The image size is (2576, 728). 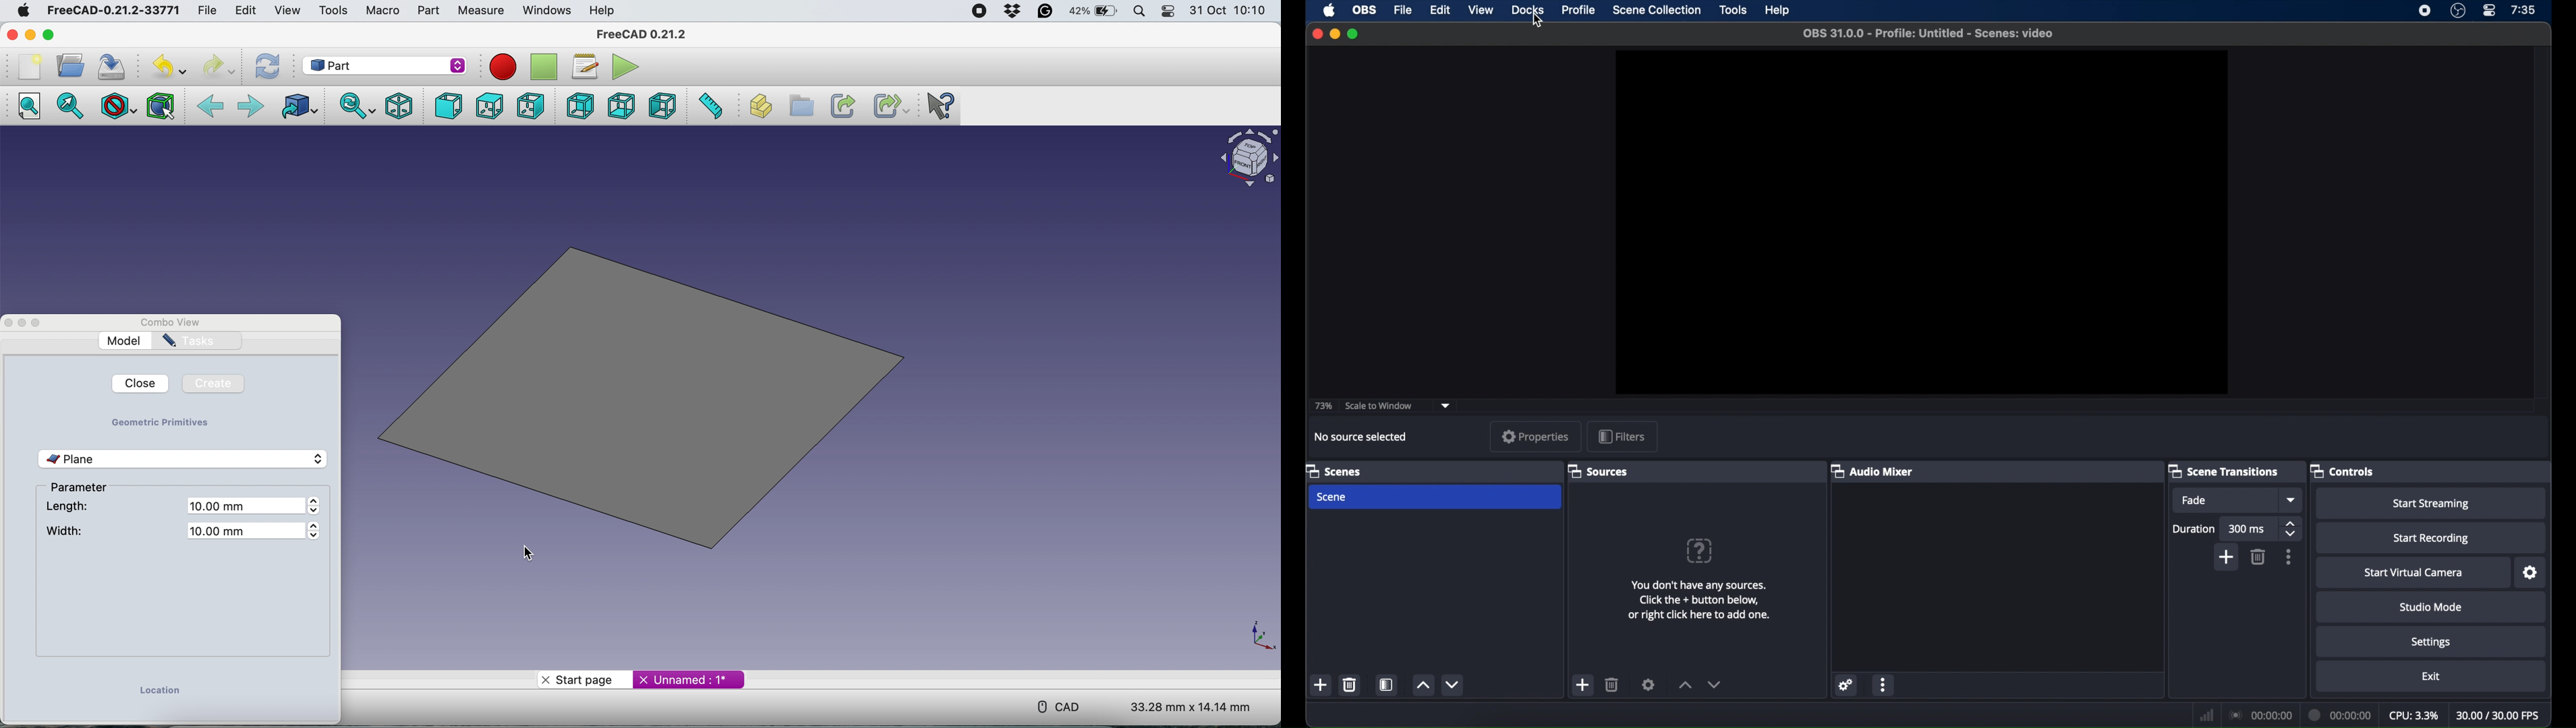 What do you see at coordinates (757, 107) in the screenshot?
I see `Create part` at bounding box center [757, 107].